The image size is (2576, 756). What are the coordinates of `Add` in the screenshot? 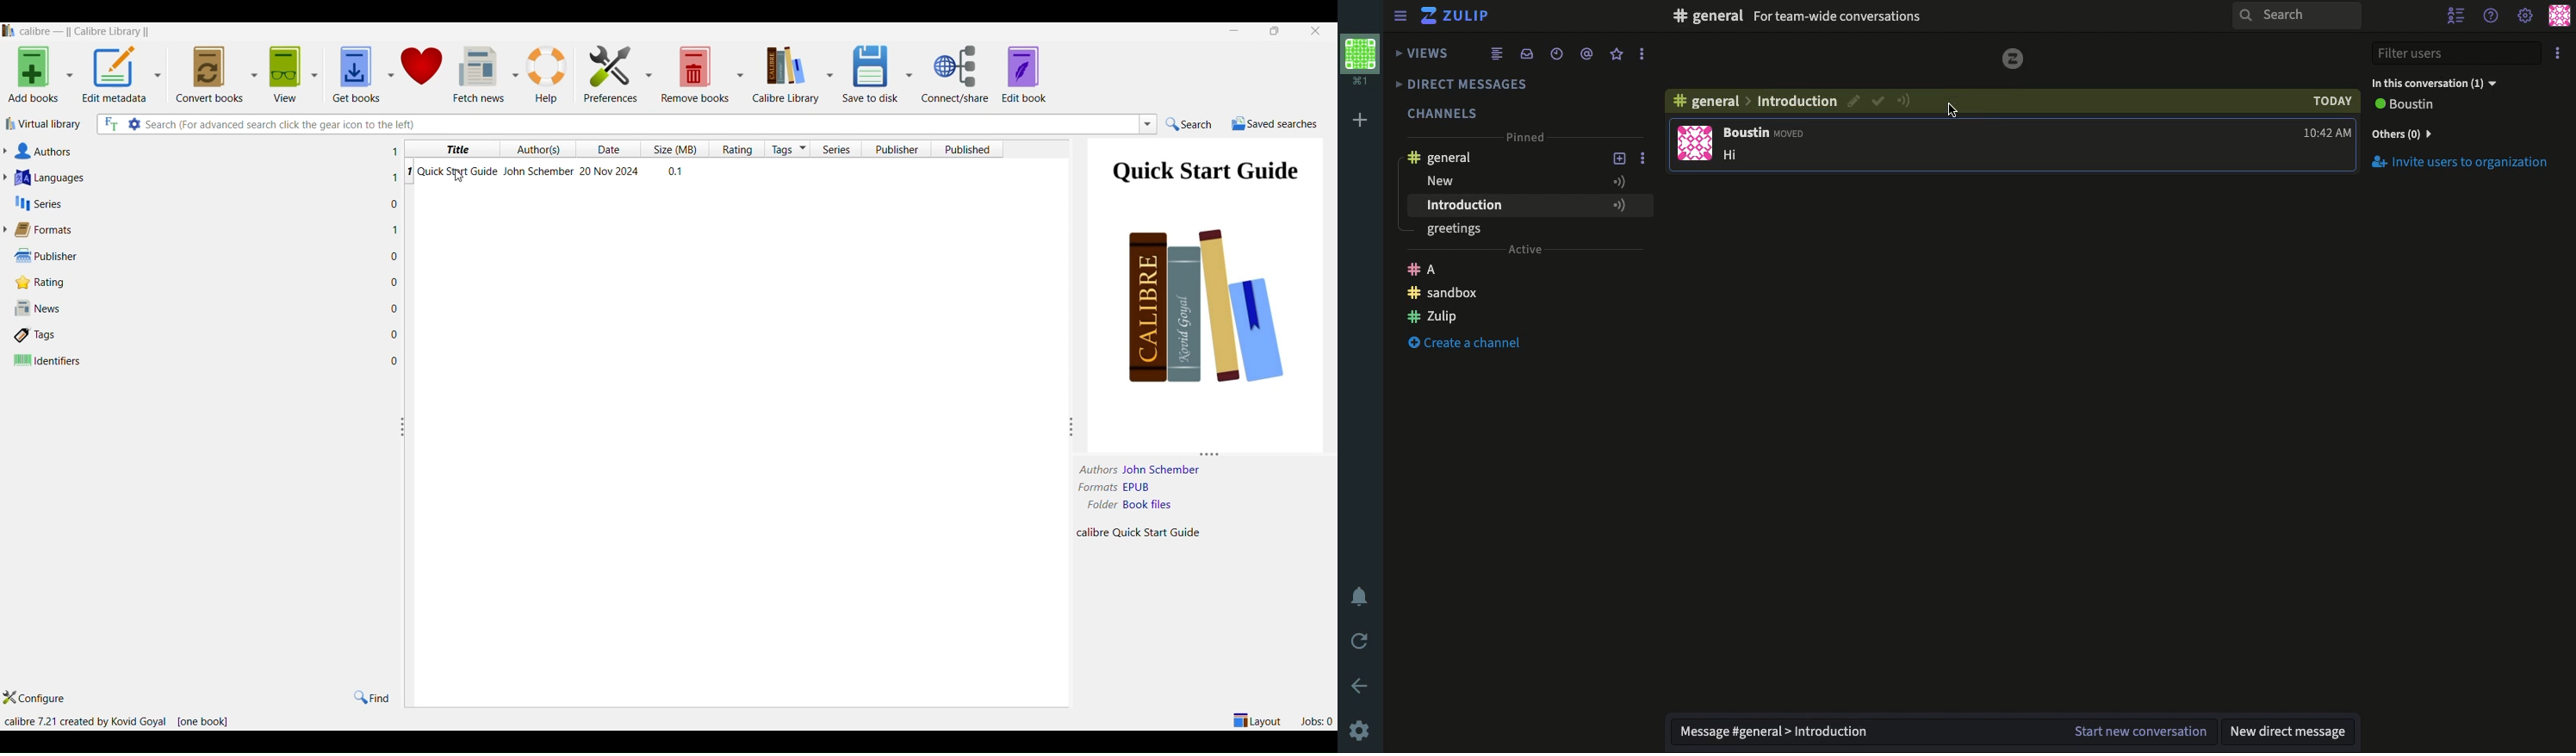 It's located at (1362, 118).